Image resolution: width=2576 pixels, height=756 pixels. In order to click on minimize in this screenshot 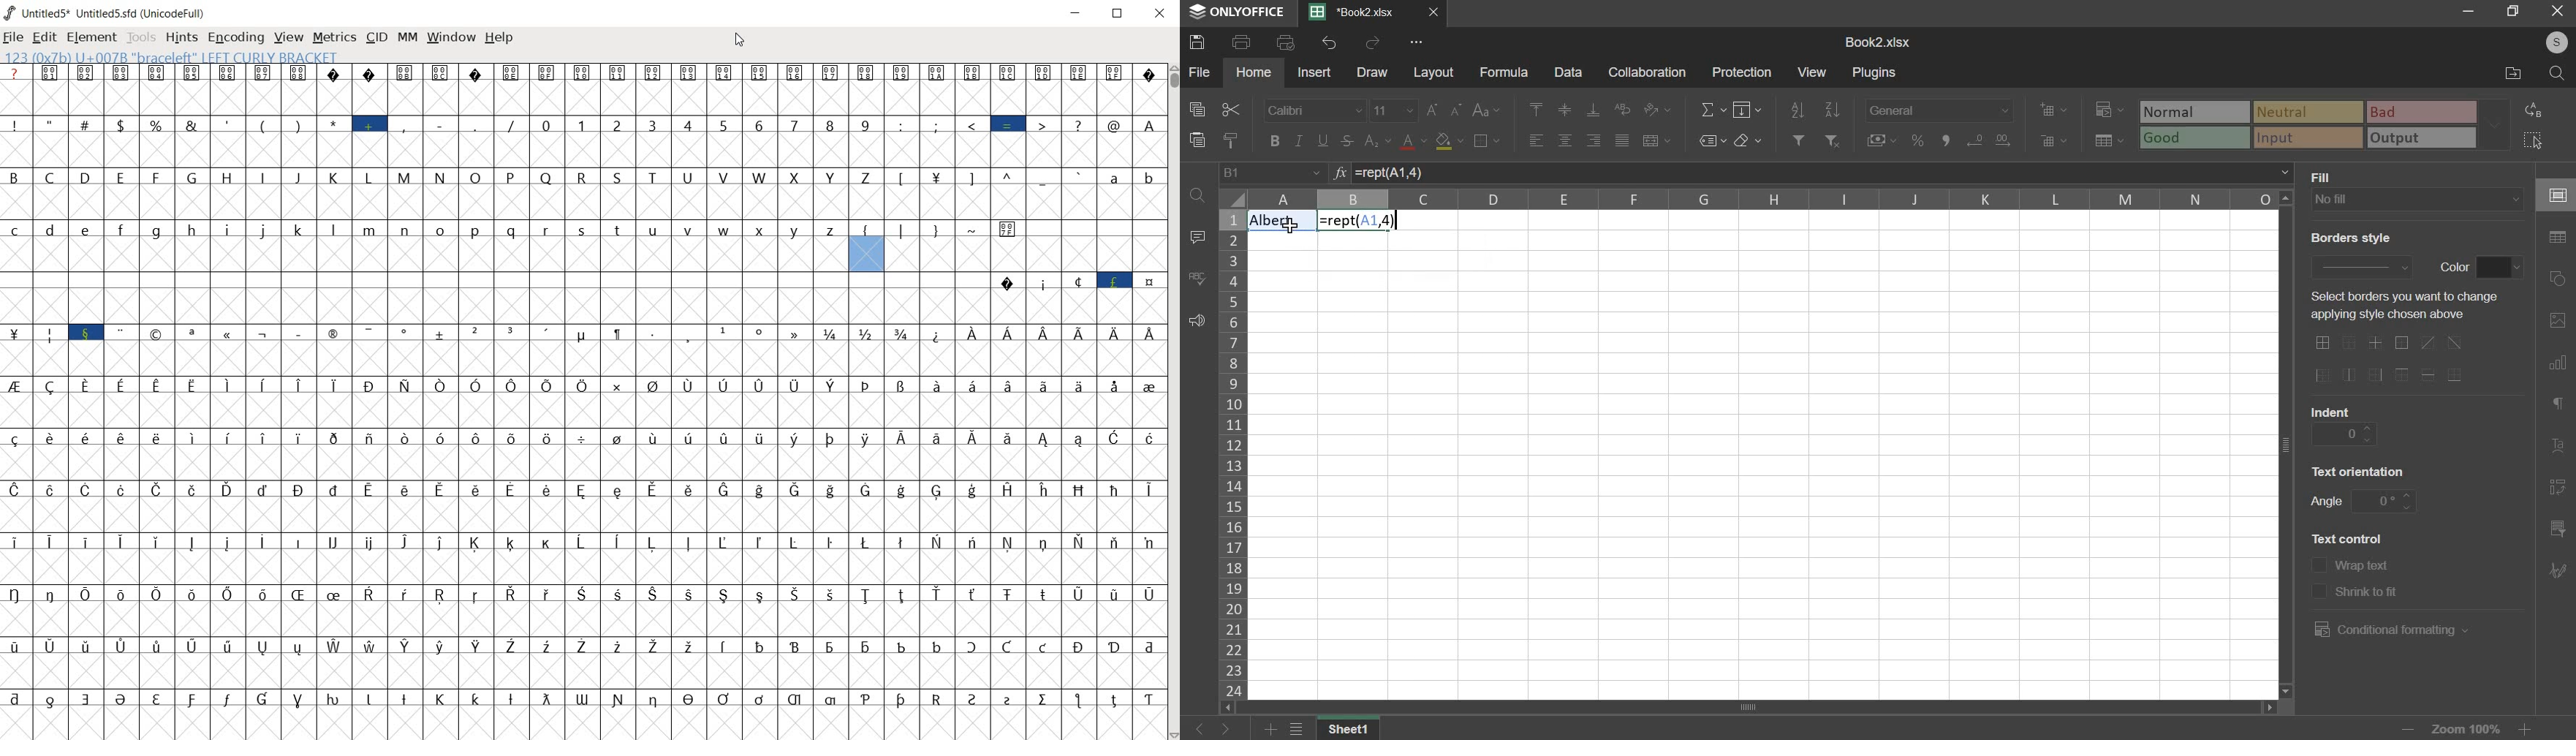, I will do `click(1079, 14)`.